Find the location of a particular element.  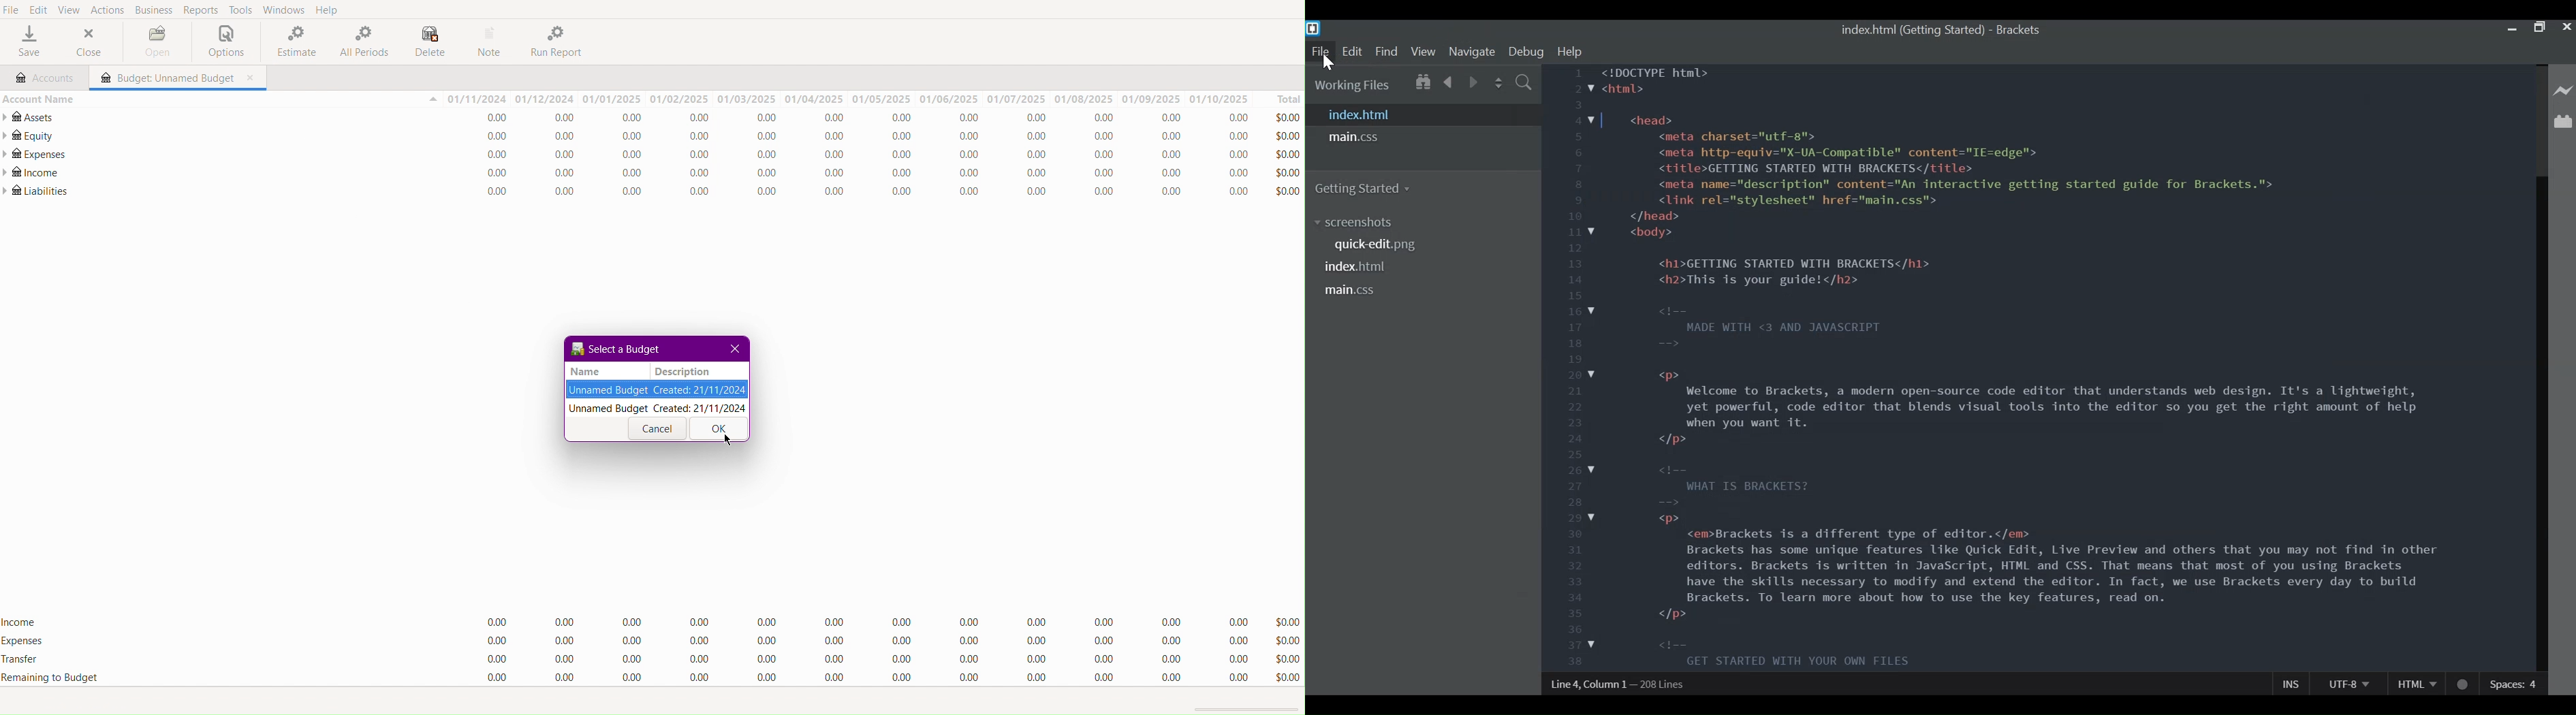

File is located at coordinates (1320, 52).